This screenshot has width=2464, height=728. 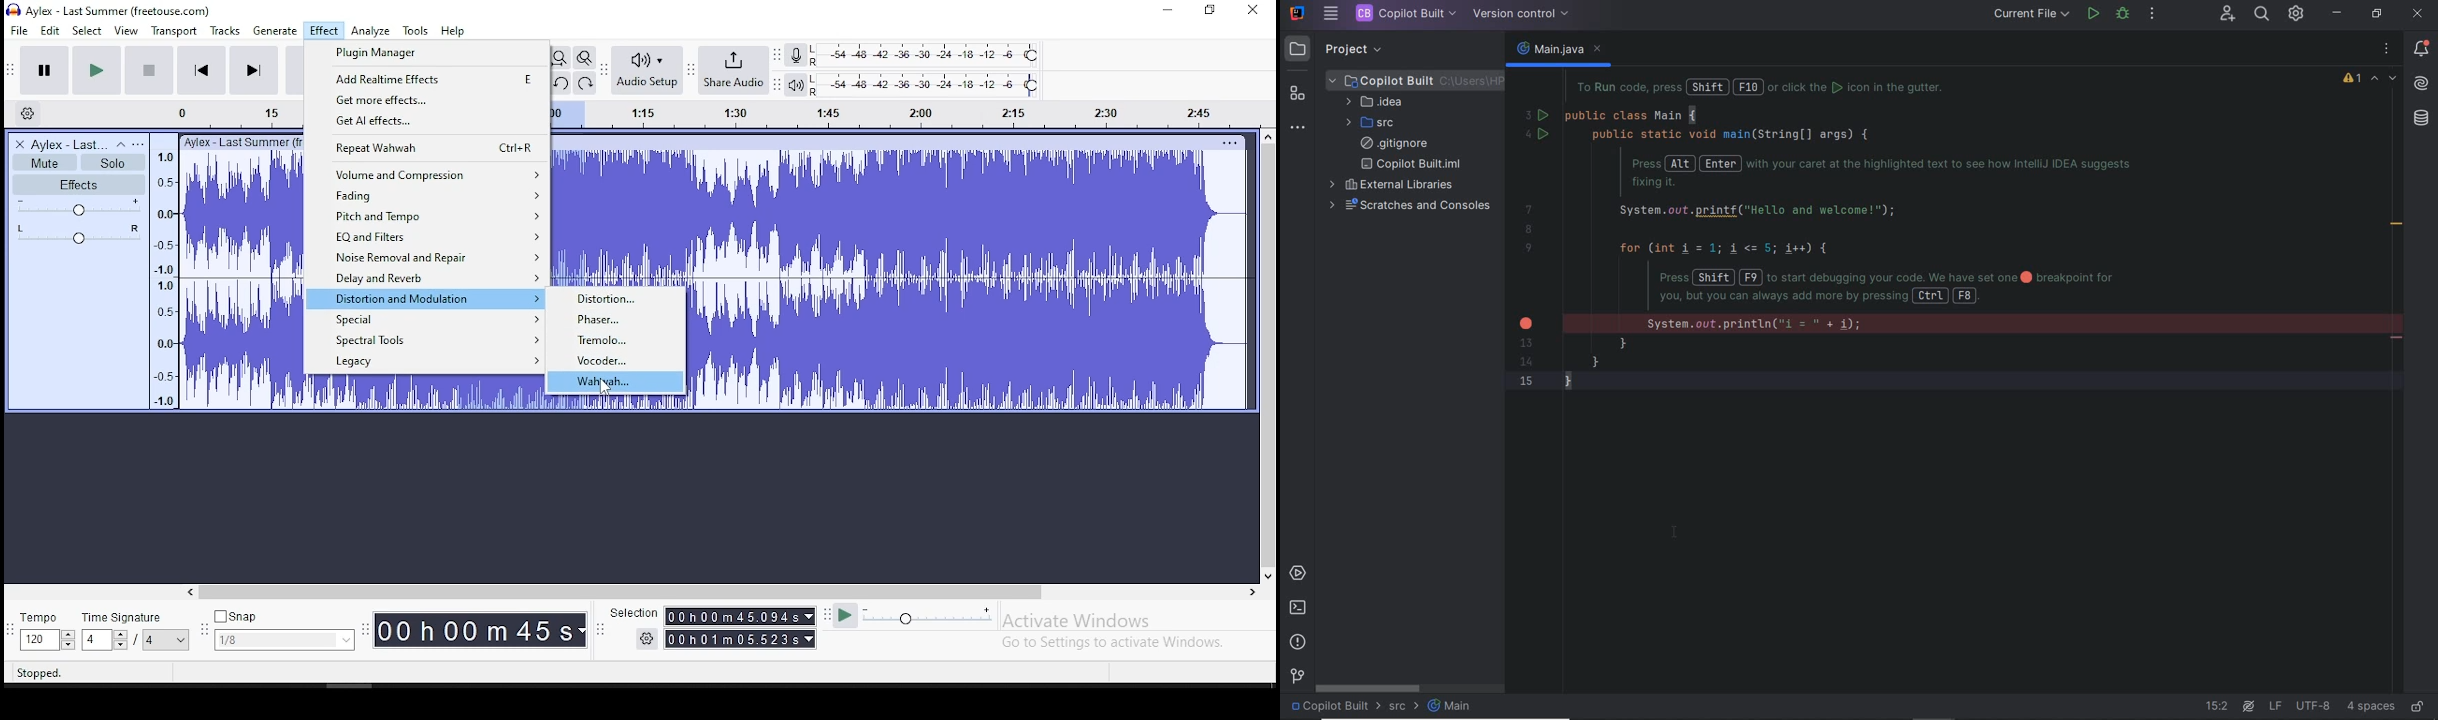 What do you see at coordinates (110, 10) in the screenshot?
I see `icon and file name` at bounding box center [110, 10].